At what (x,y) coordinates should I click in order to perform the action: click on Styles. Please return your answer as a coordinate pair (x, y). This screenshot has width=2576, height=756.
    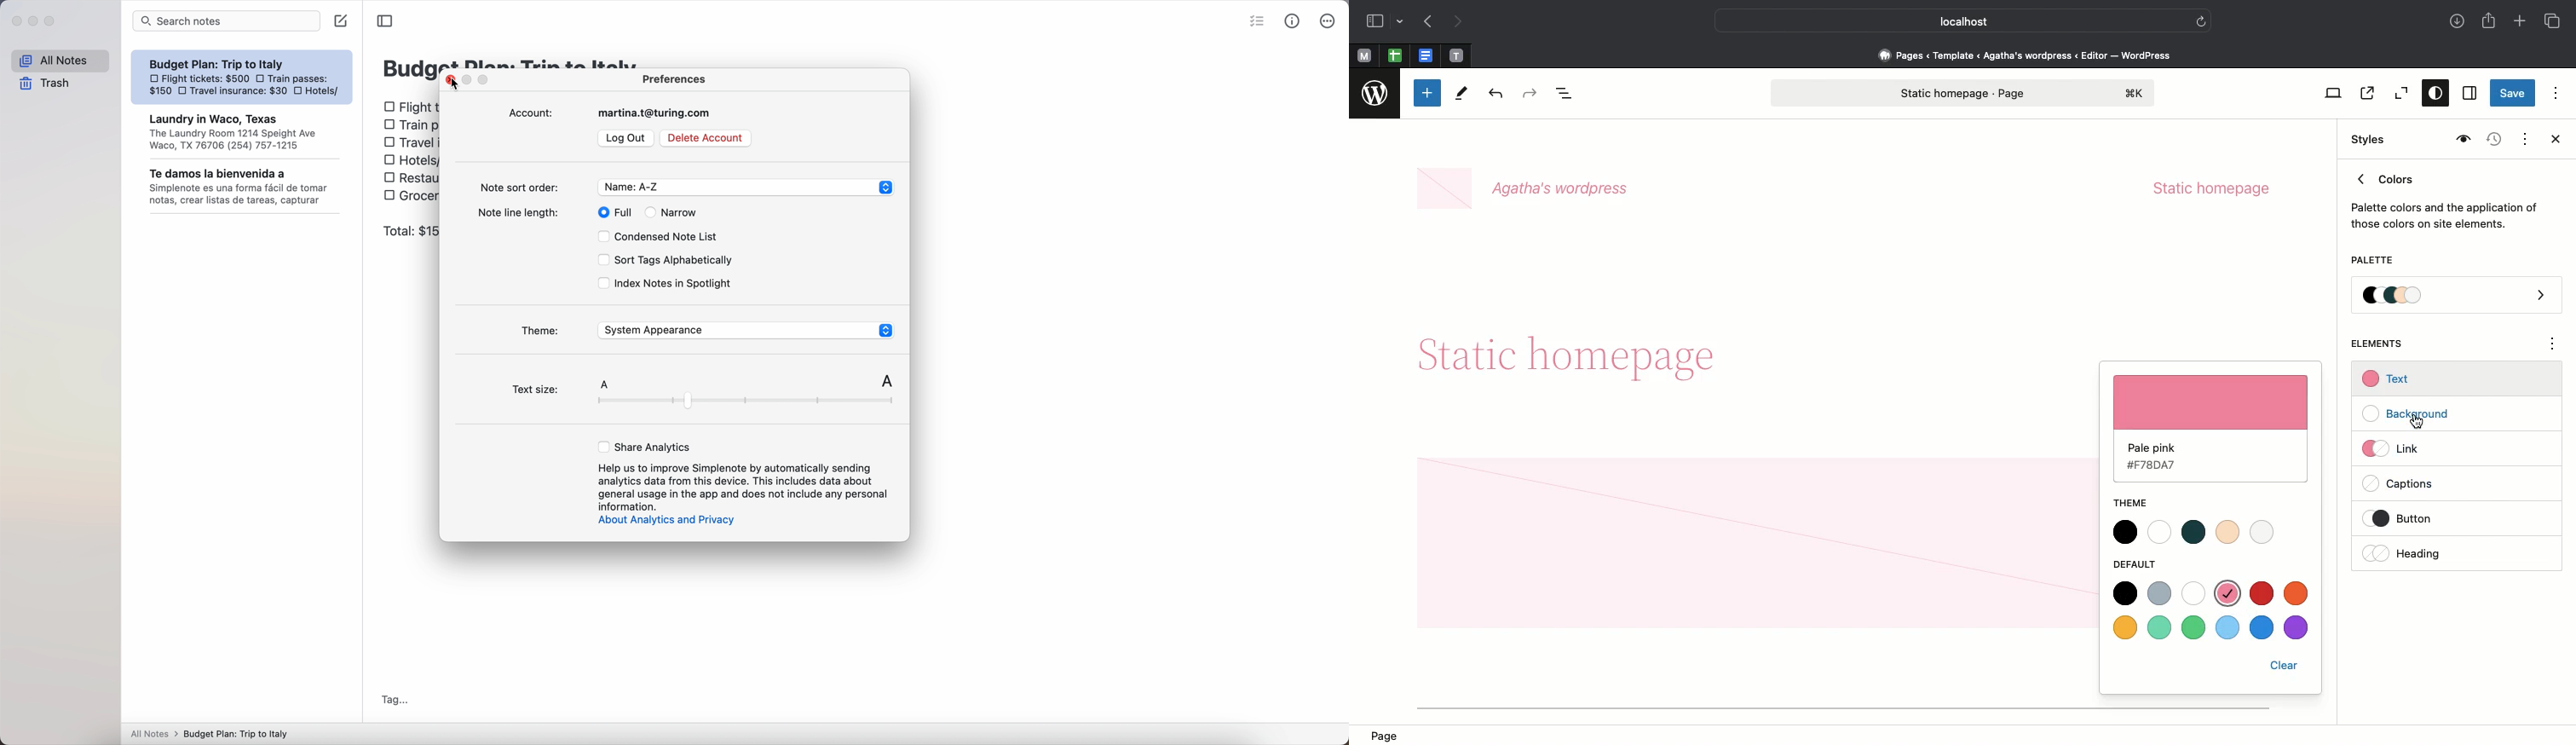
    Looking at the image, I should click on (2365, 140).